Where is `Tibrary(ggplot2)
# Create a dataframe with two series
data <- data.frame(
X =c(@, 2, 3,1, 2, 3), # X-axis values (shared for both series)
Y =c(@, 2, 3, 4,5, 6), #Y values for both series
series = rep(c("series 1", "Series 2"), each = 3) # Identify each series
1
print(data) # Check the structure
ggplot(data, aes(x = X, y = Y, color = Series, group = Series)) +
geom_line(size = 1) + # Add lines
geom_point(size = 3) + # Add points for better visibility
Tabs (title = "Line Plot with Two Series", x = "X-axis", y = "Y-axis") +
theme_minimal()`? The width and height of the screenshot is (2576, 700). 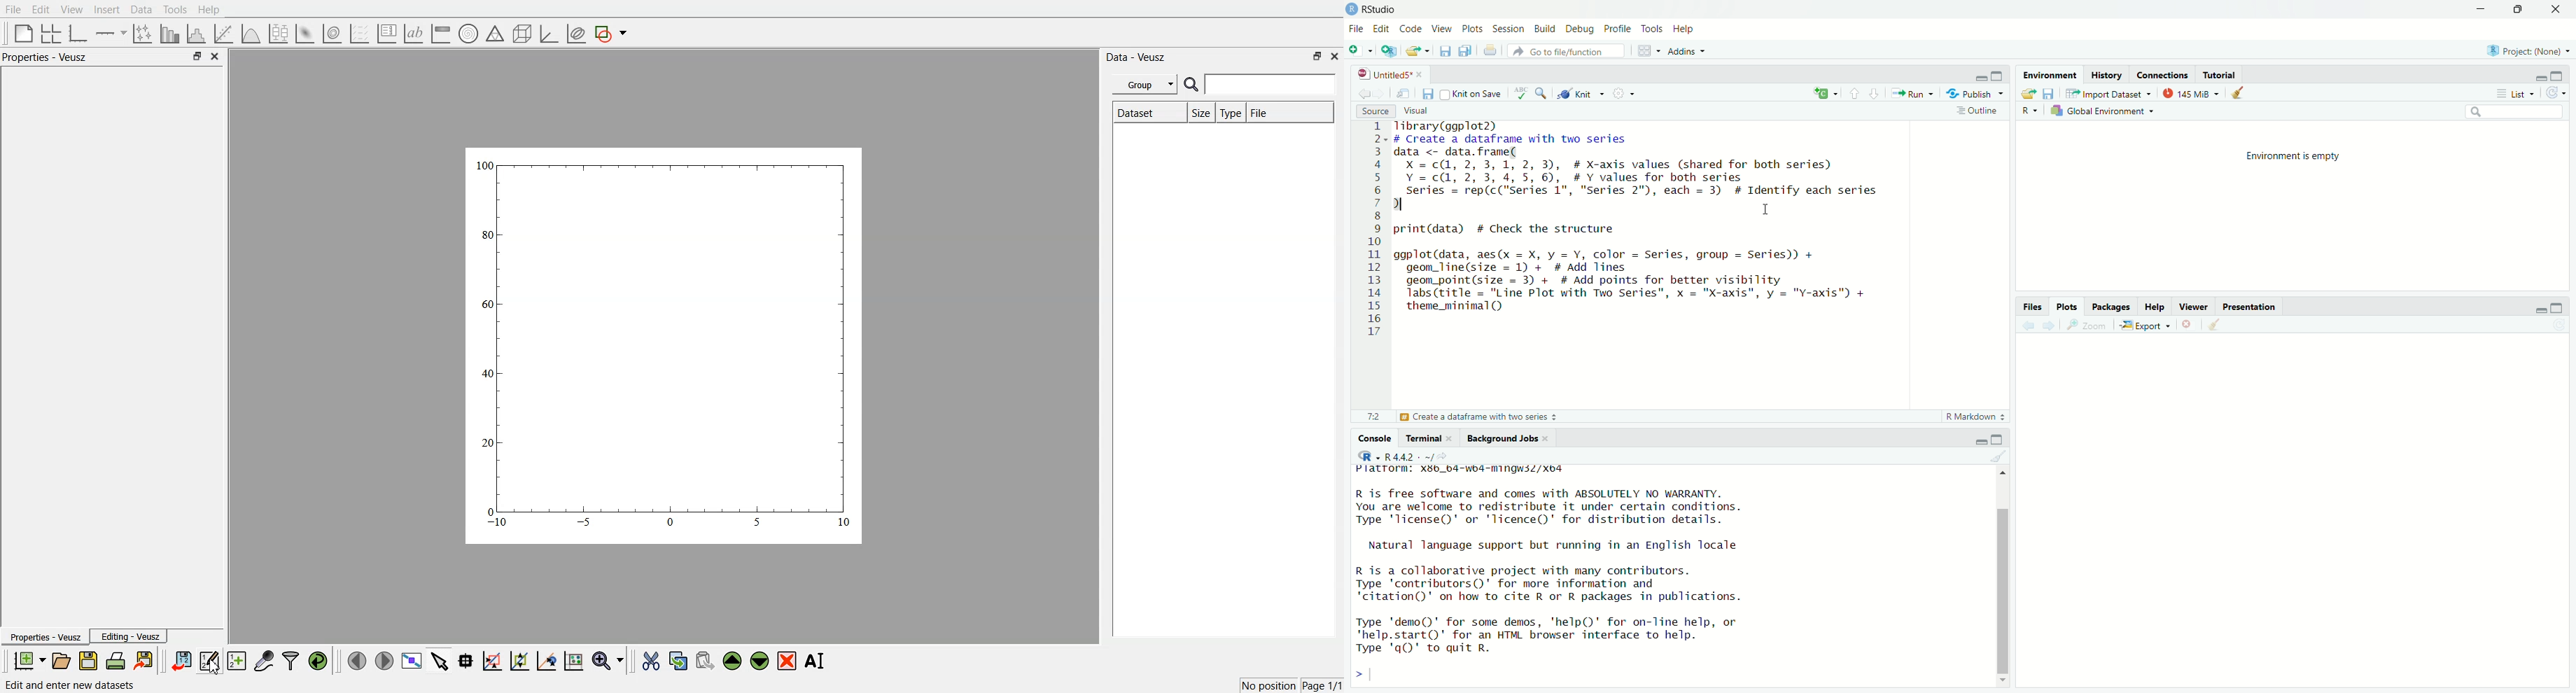
Tibrary(ggplot2)
# Create a dataframe with two series
data <- data.frame(
X =c(@, 2, 3,1, 2, 3), # X-axis values (shared for both series)
Y =c(@, 2, 3, 4,5, 6), #Y values for both series
series = rep(c("series 1", "Series 2"), each = 3) # Identify each series
1
print(data) # Check the structure
ggplot(data, aes(x = X, y = Y, color = Series, group = Series)) +
geom_line(size = 1) + # Add lines
geom_point(size = 3) + # Add points for better visibility
Tabs (title = "Line Plot with Two Series", x = "X-axis", y = "Y-axis") +
theme_minimal() is located at coordinates (1655, 230).